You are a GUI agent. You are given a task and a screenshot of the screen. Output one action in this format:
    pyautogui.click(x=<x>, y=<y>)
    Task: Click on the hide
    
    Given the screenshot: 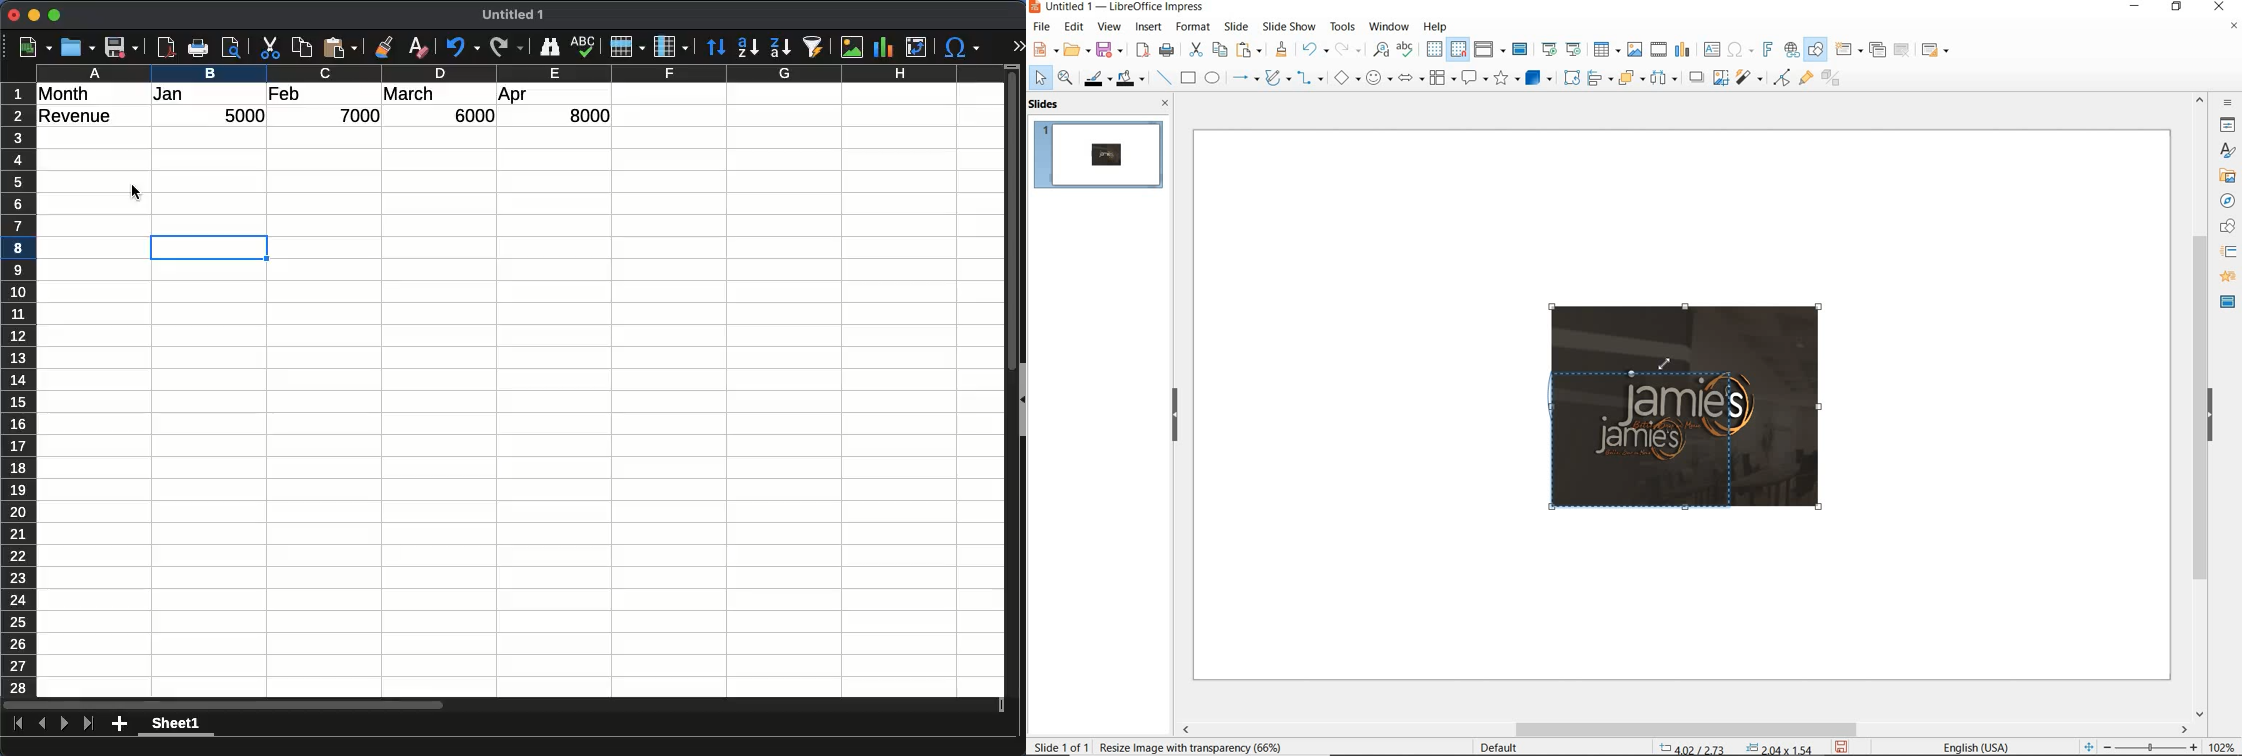 What is the action you would take?
    pyautogui.click(x=1175, y=416)
    